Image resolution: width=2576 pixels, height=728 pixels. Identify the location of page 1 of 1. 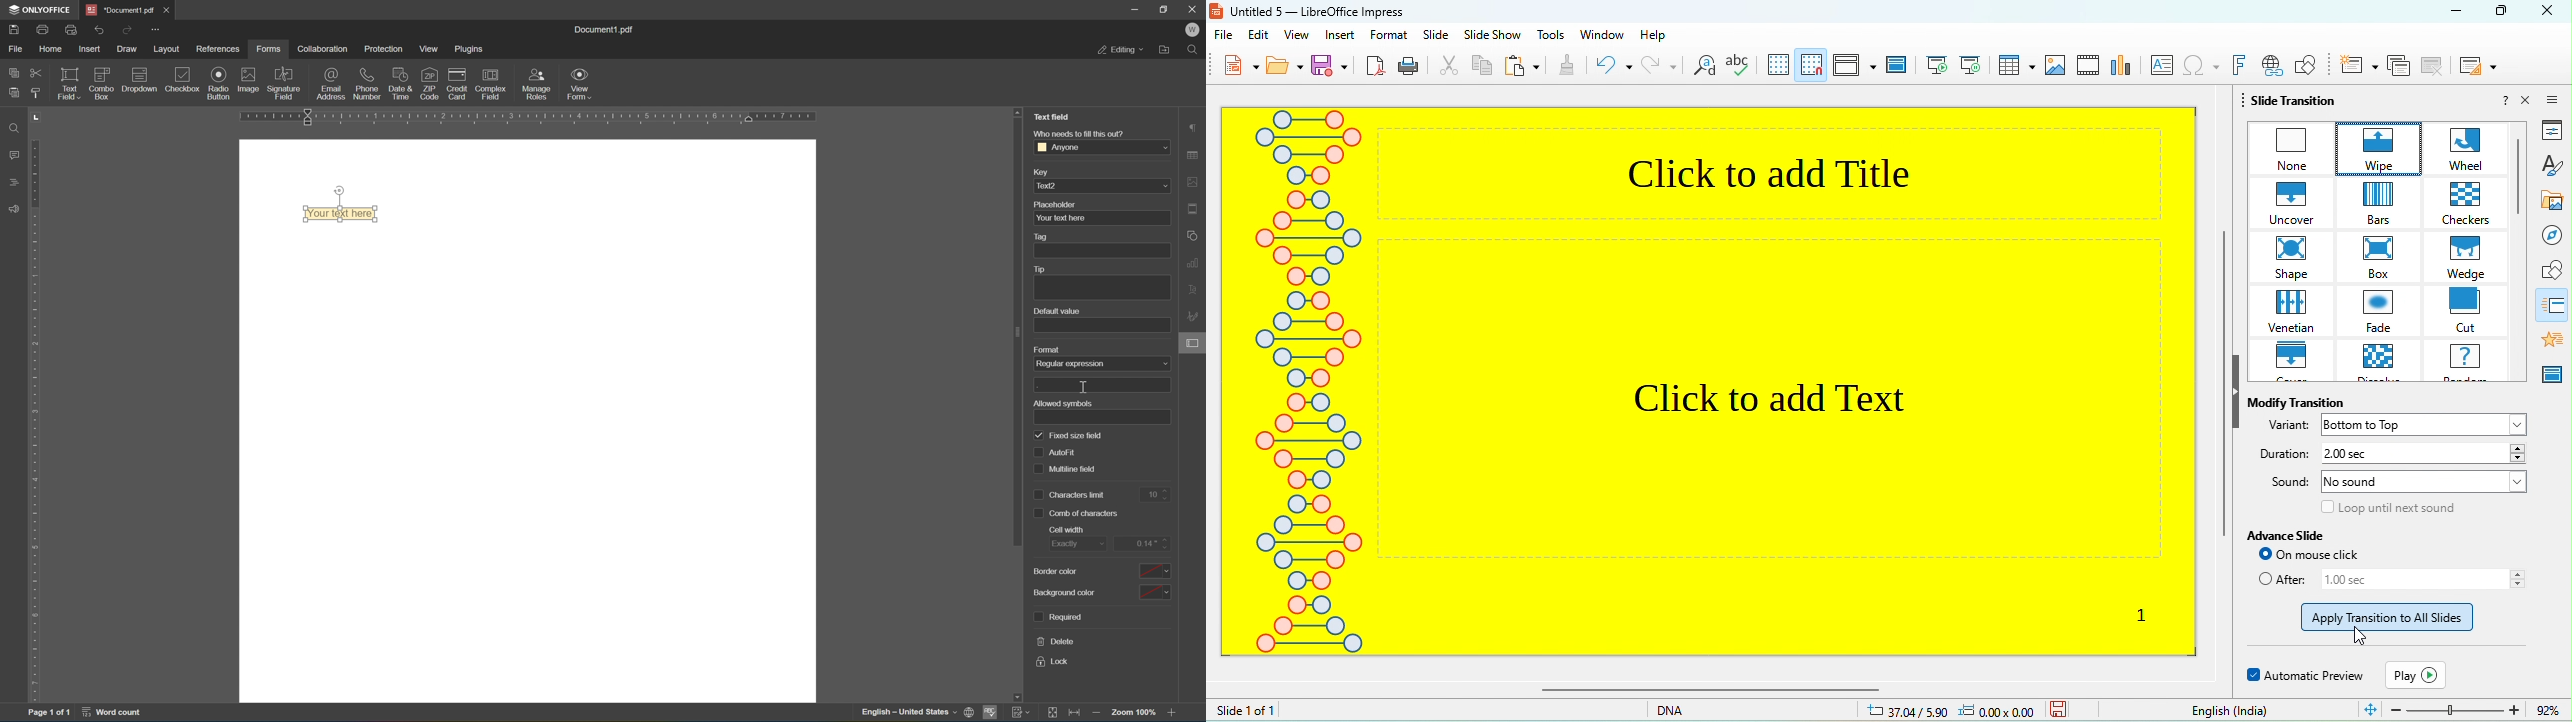
(49, 714).